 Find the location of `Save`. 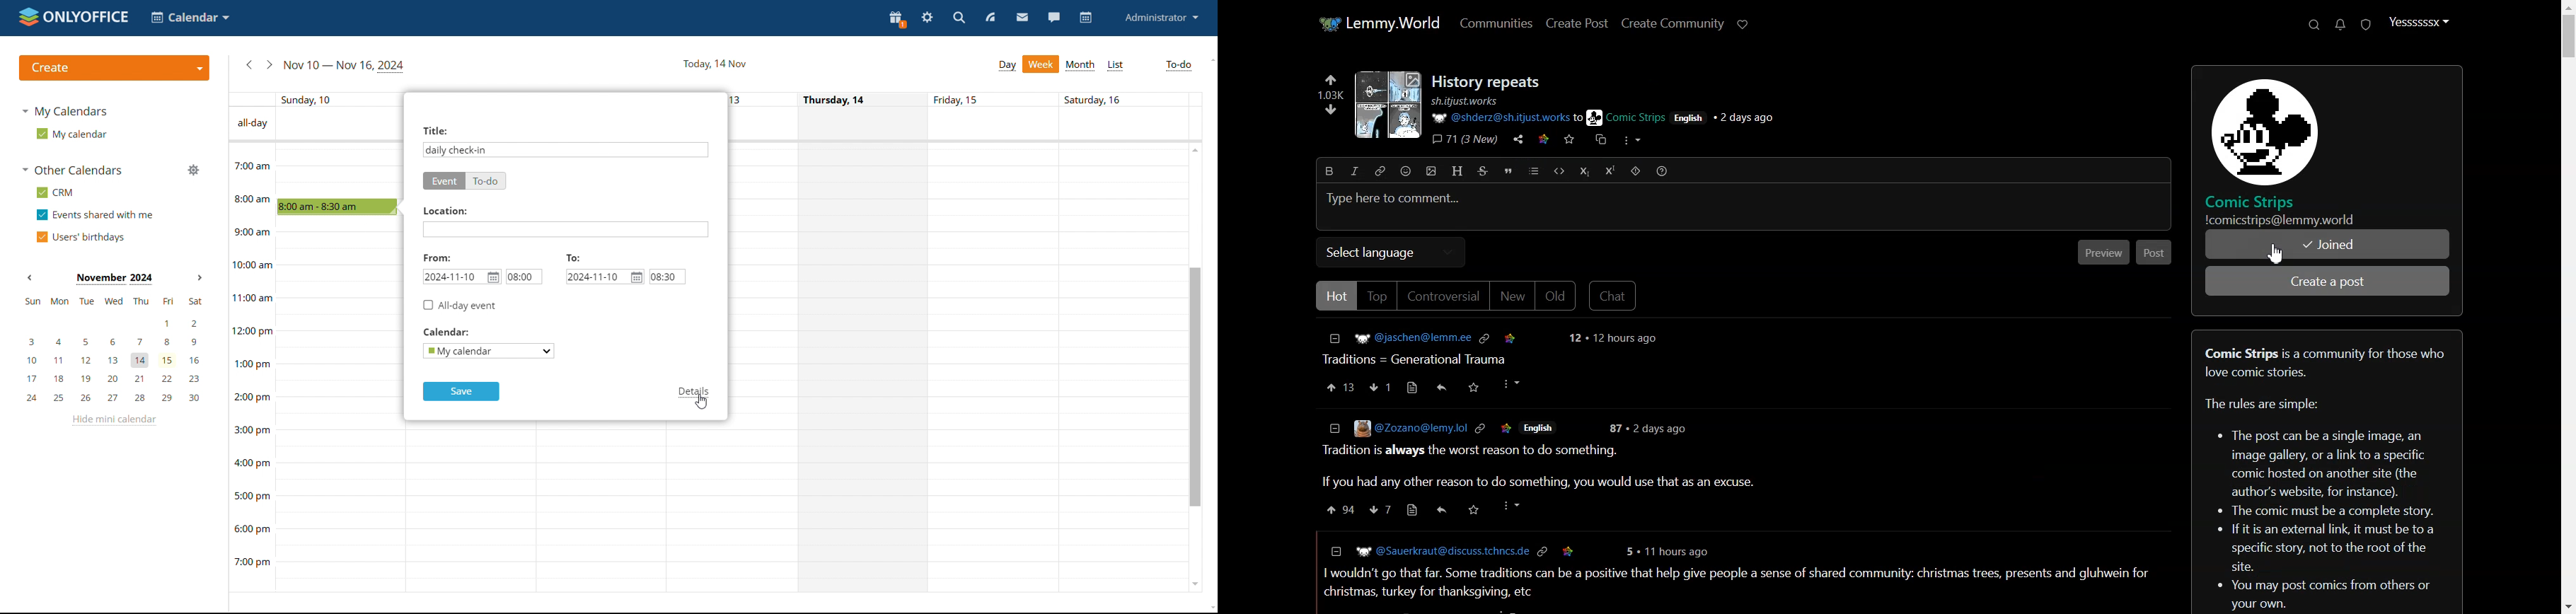

Save is located at coordinates (1474, 386).